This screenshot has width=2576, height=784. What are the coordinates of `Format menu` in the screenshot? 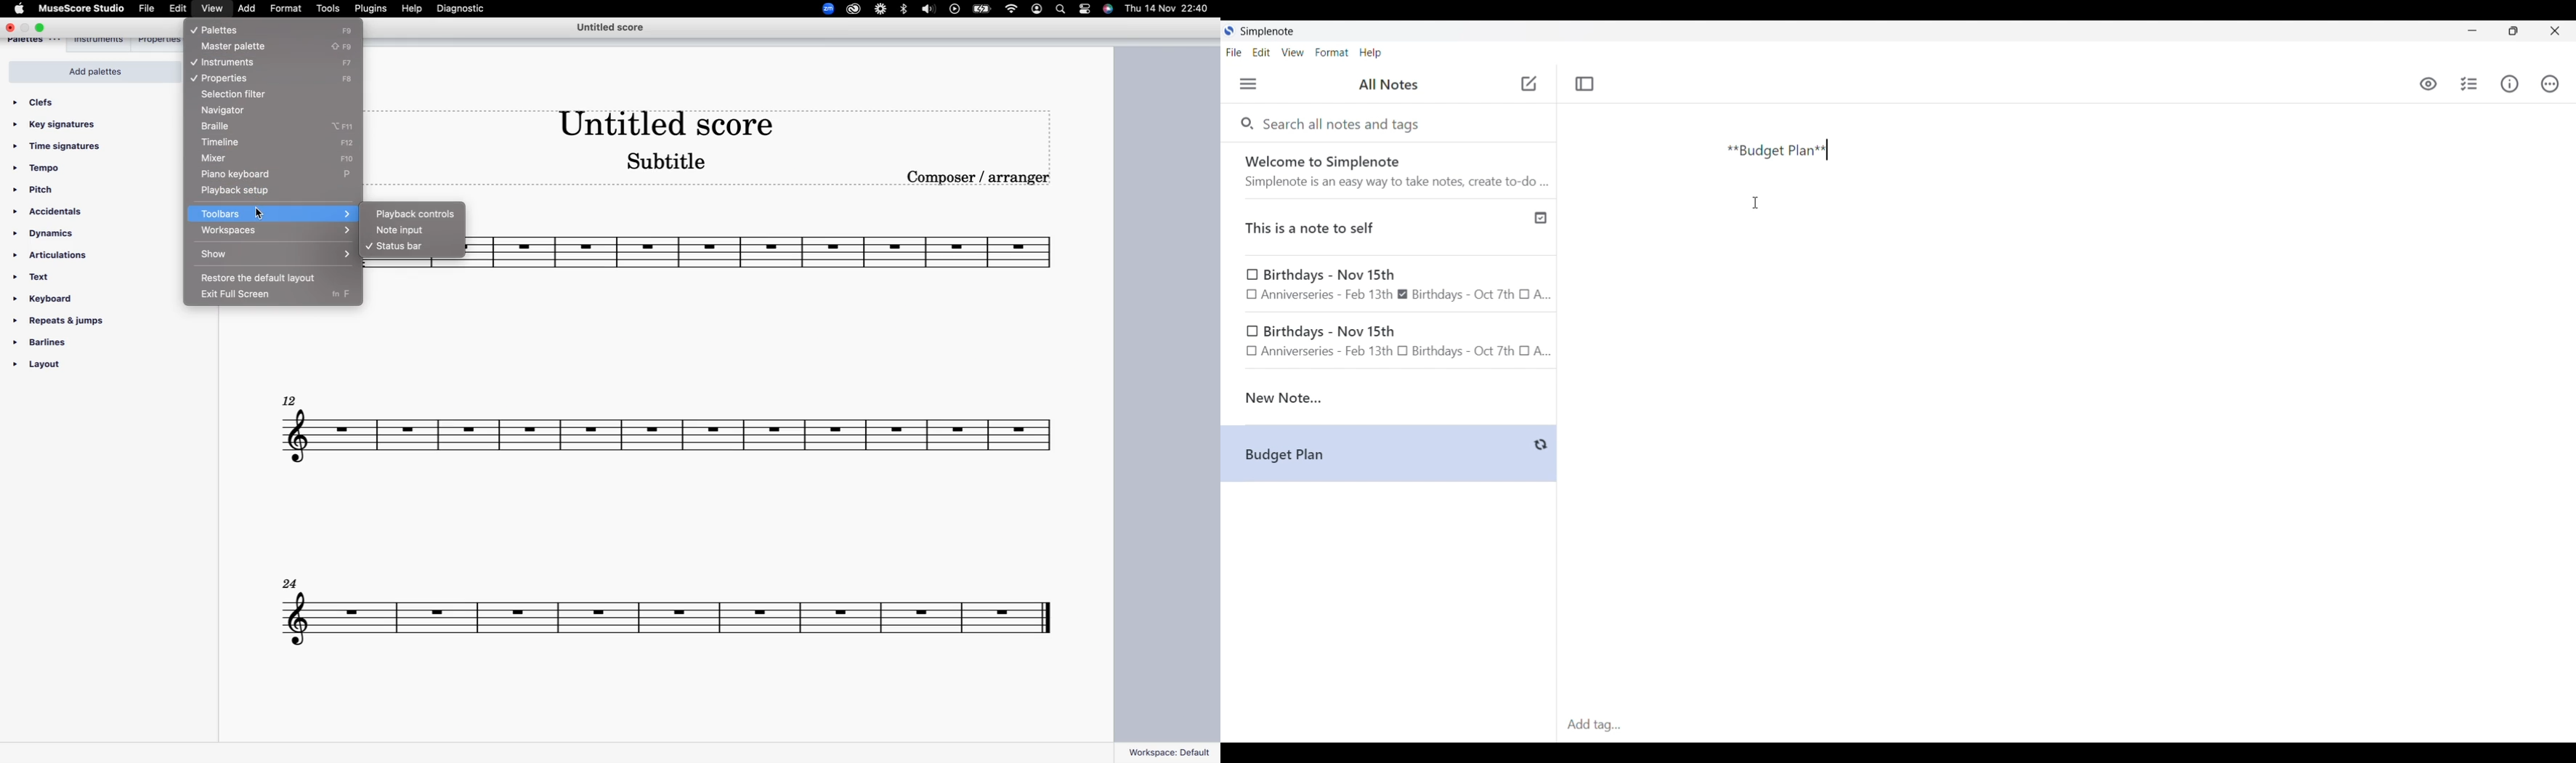 It's located at (1332, 52).